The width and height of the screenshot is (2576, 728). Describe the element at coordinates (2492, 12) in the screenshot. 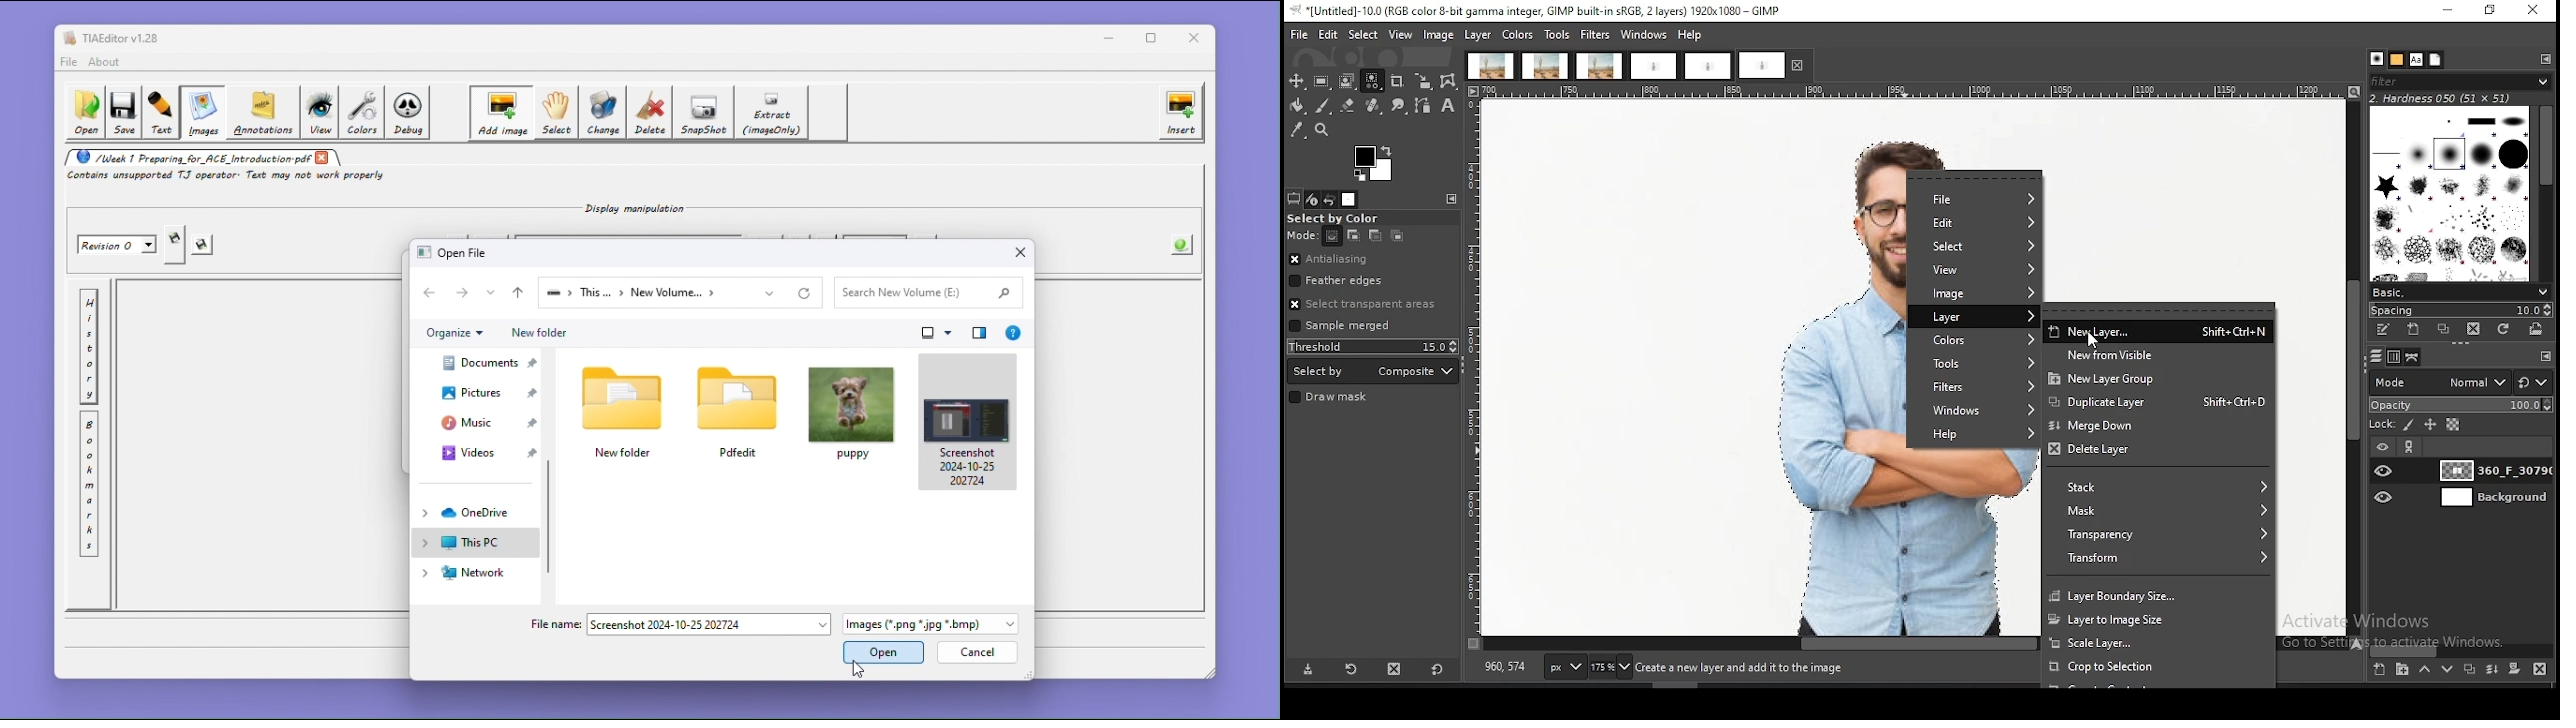

I see `restore` at that location.